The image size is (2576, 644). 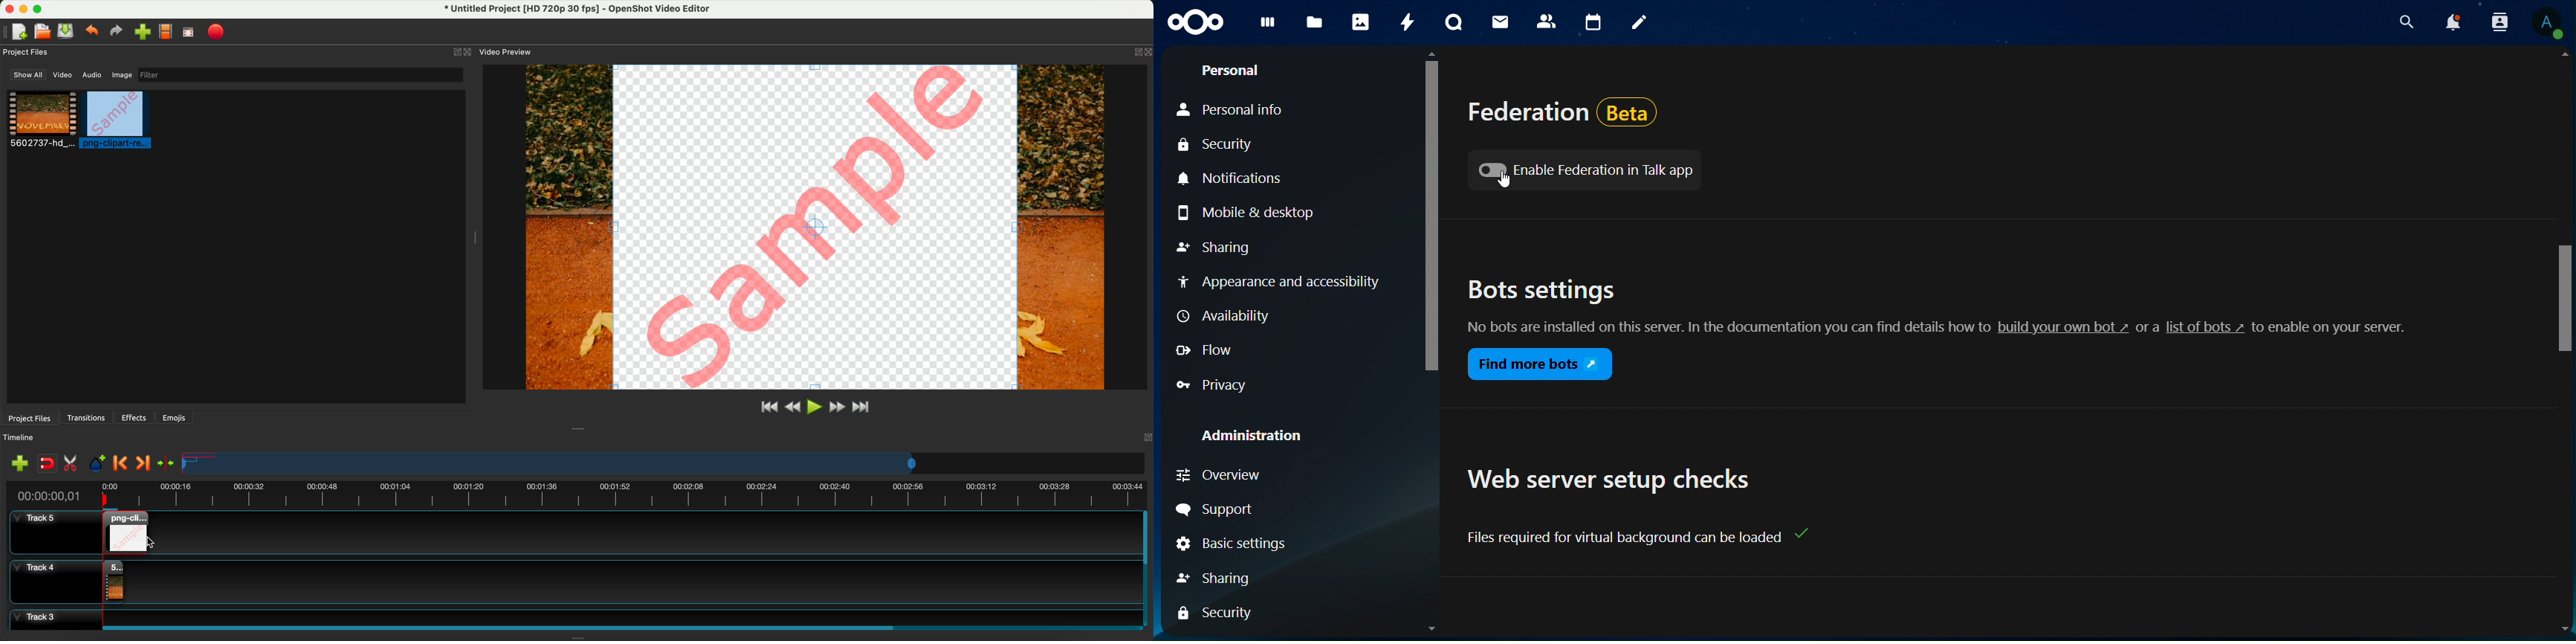 I want to click on Administration, so click(x=1247, y=436).